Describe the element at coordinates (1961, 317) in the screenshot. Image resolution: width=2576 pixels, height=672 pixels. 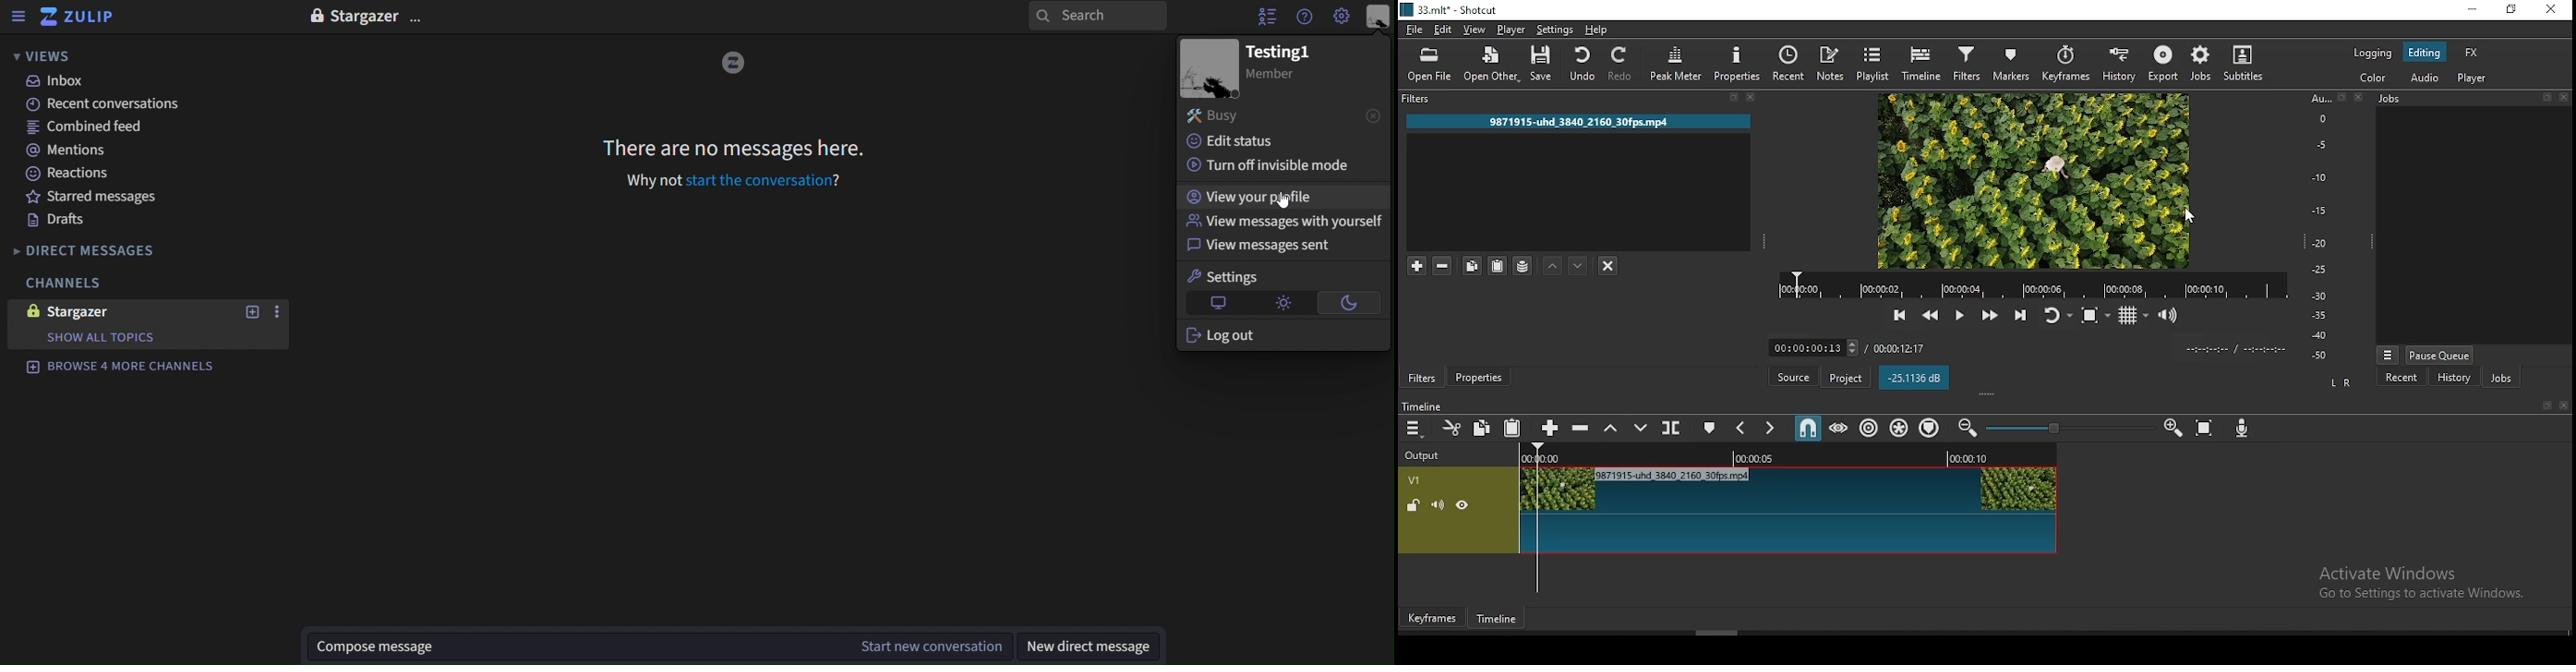
I see `play/pause` at that location.